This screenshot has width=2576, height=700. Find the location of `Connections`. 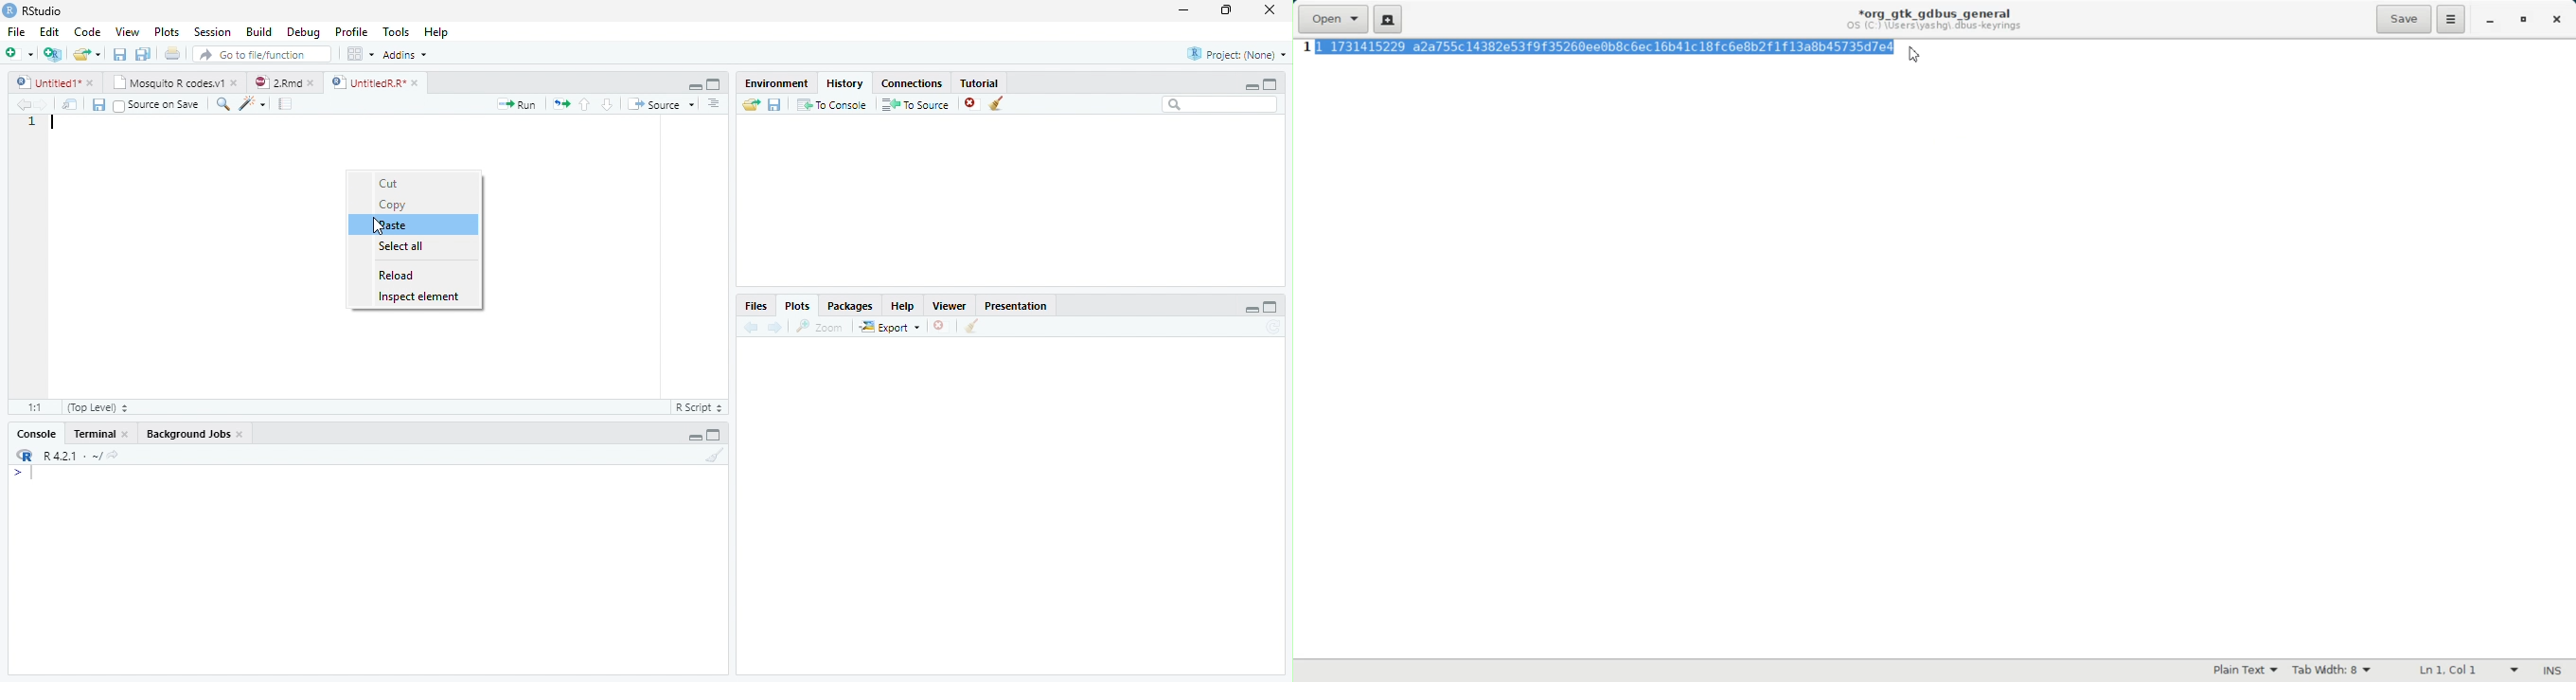

Connections is located at coordinates (913, 84).